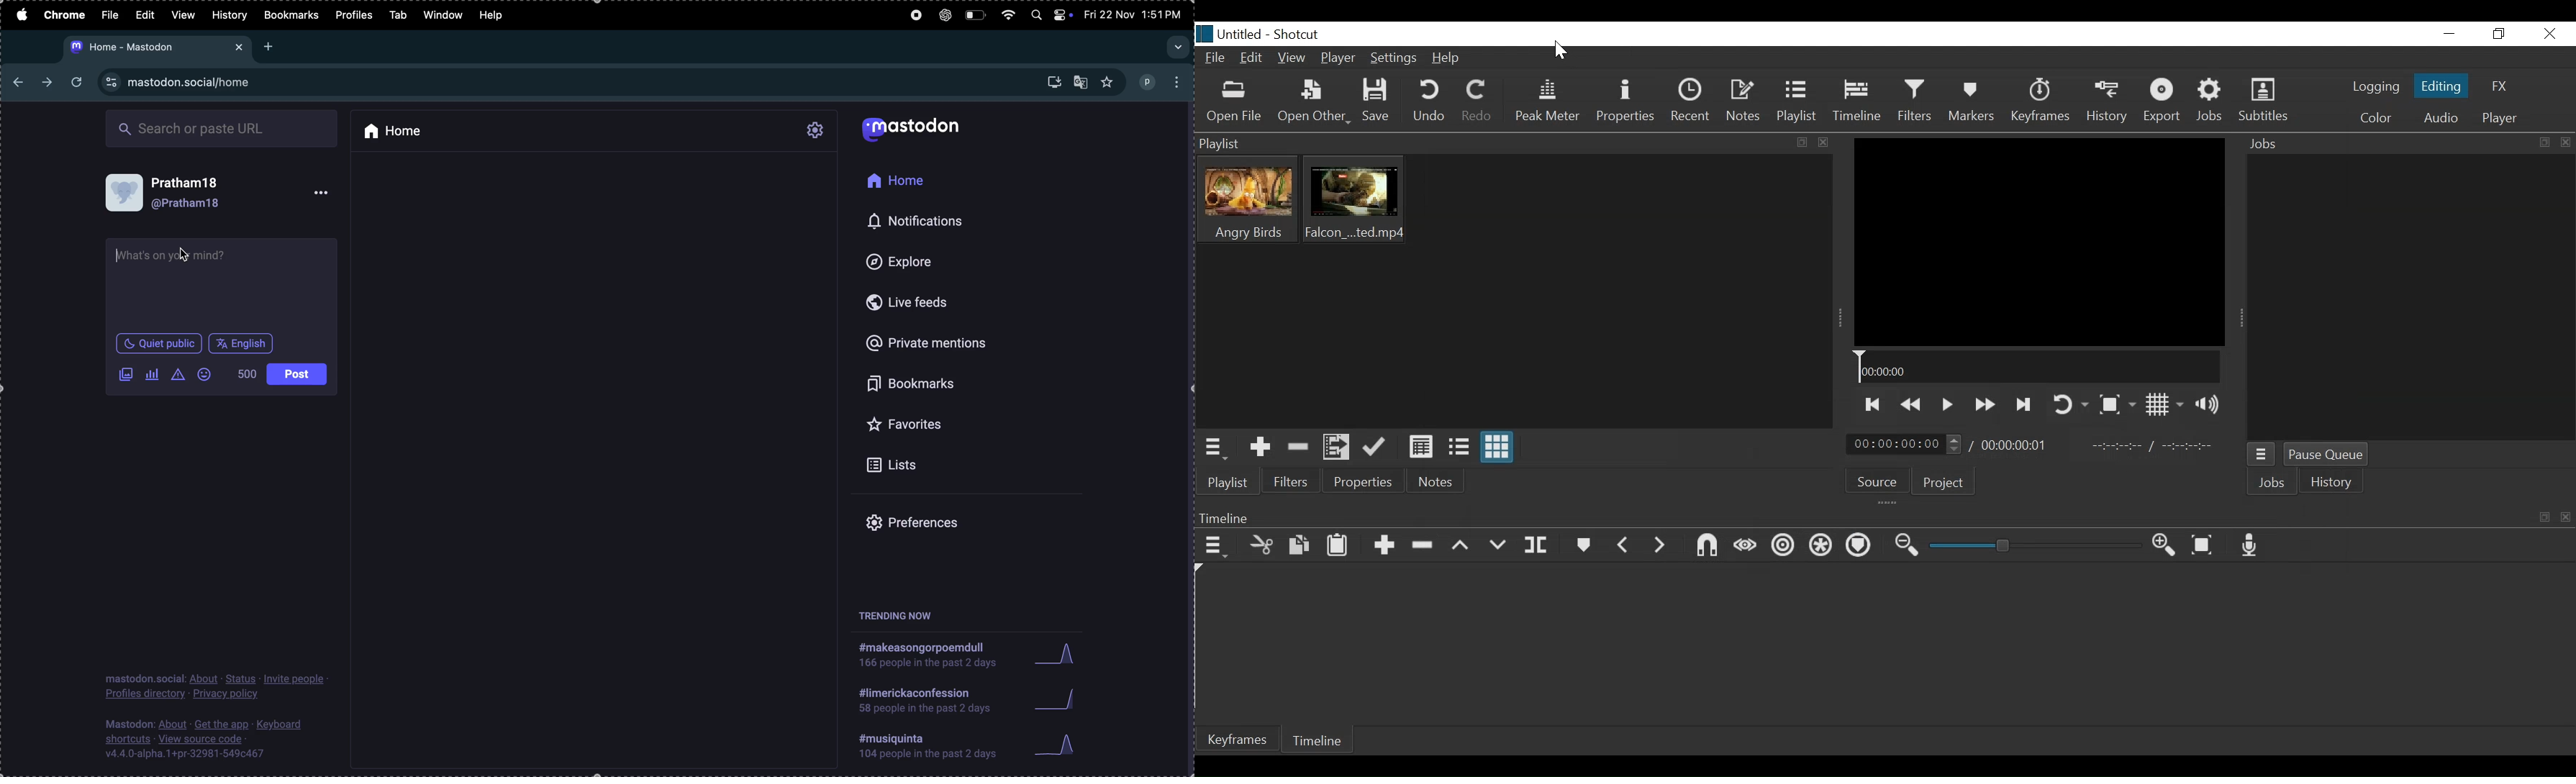  Describe the element at coordinates (931, 258) in the screenshot. I see `explore` at that location.